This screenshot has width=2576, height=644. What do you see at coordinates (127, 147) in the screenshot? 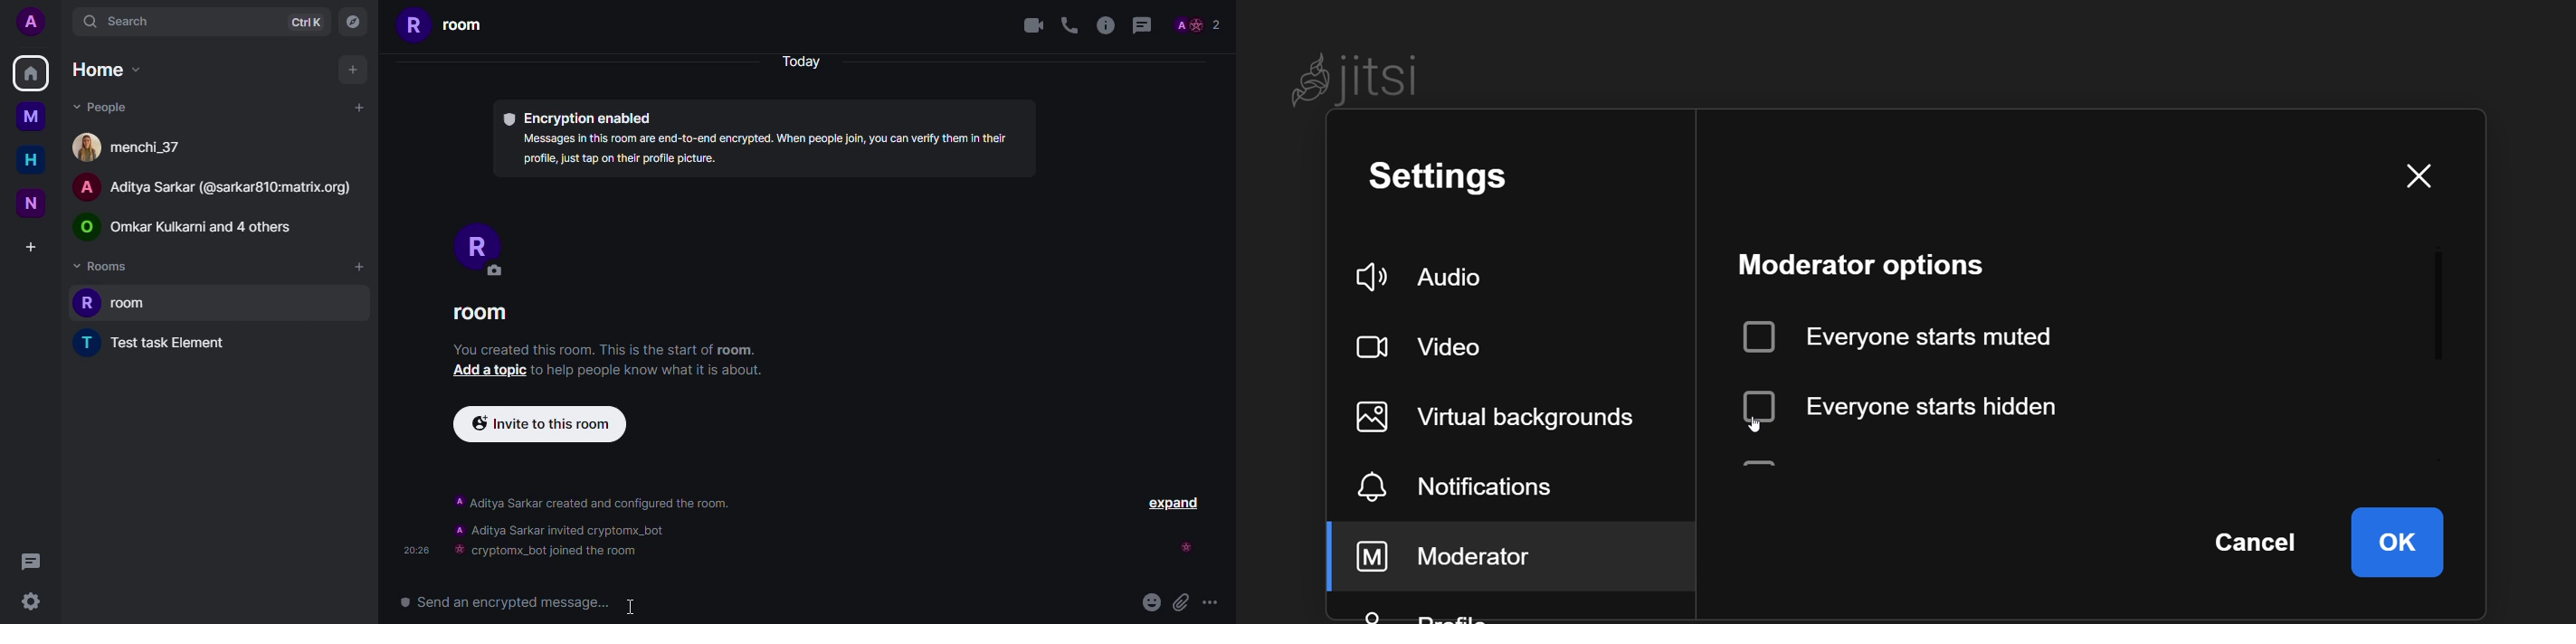
I see `(5) menchi_37` at bounding box center [127, 147].